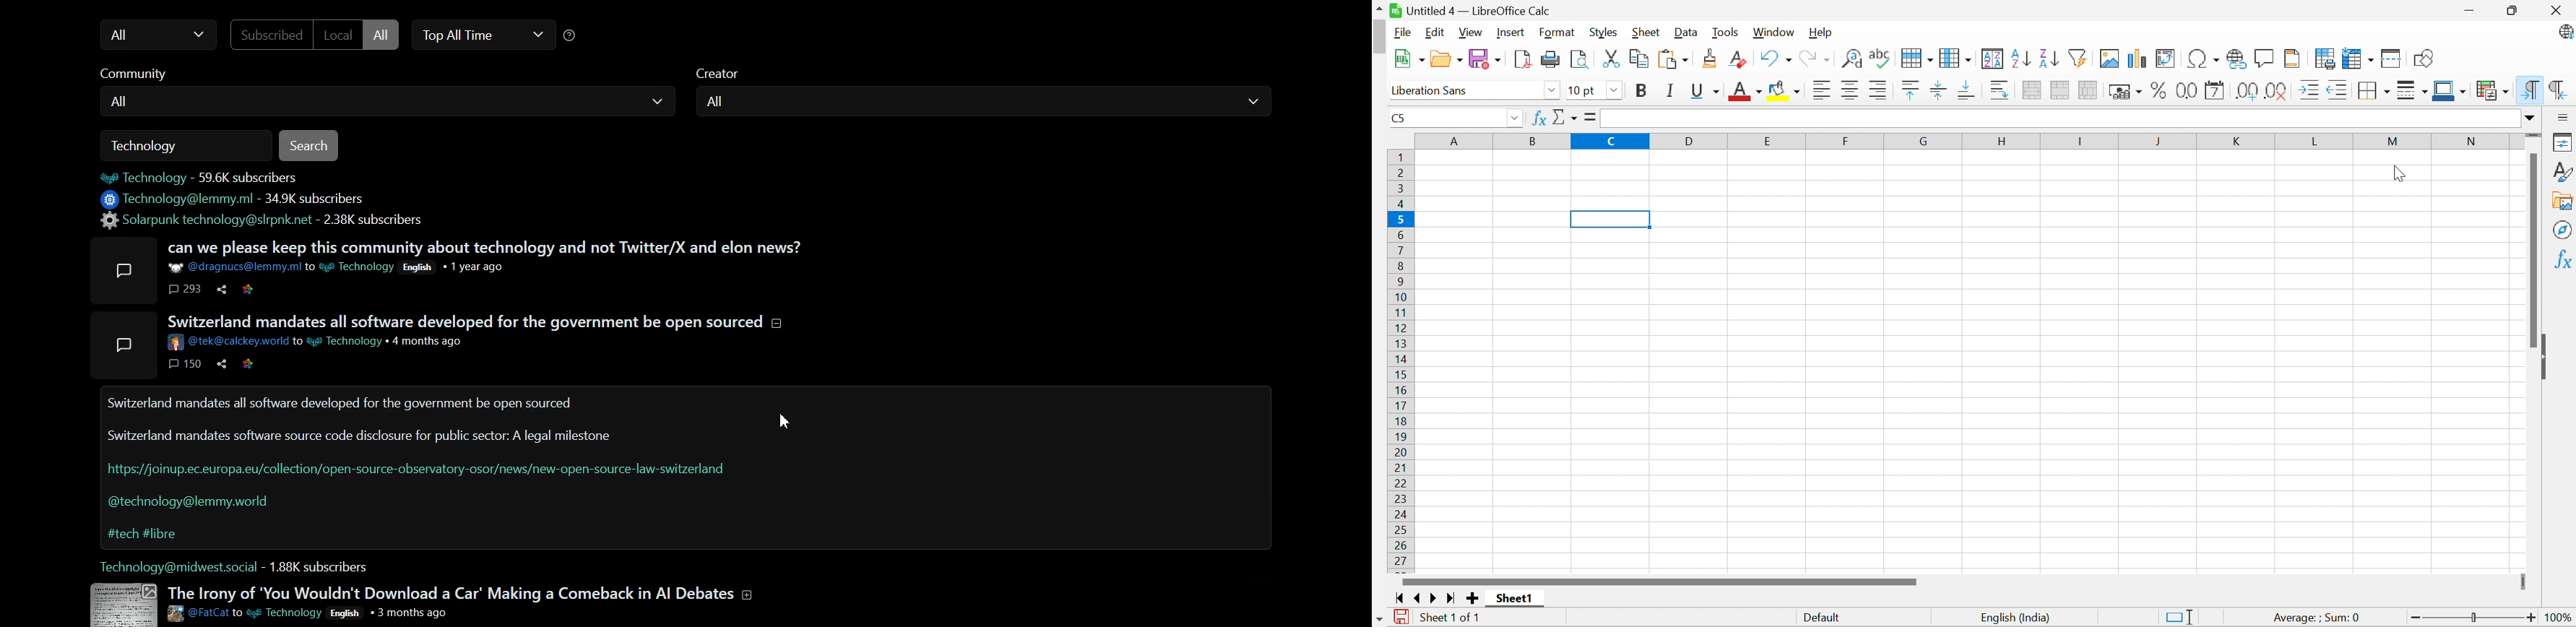  What do you see at coordinates (1471, 33) in the screenshot?
I see `View` at bounding box center [1471, 33].